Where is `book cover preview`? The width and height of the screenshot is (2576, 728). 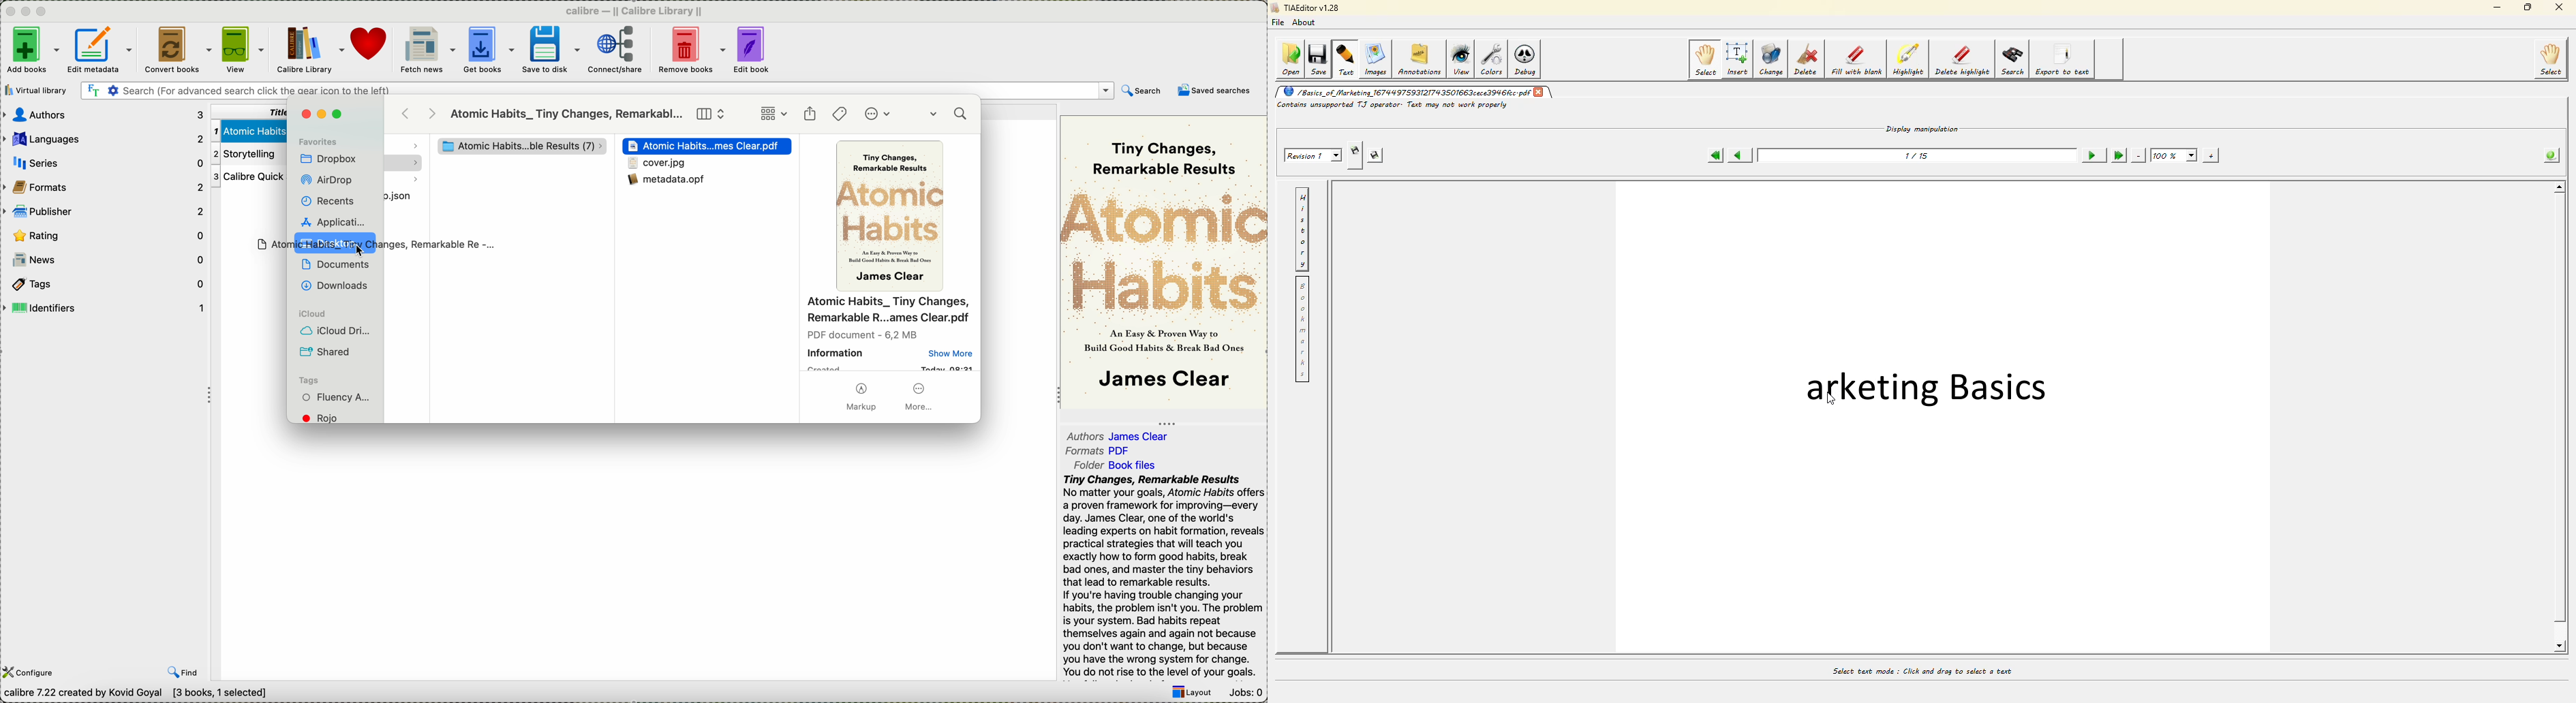
book cover preview is located at coordinates (892, 218).